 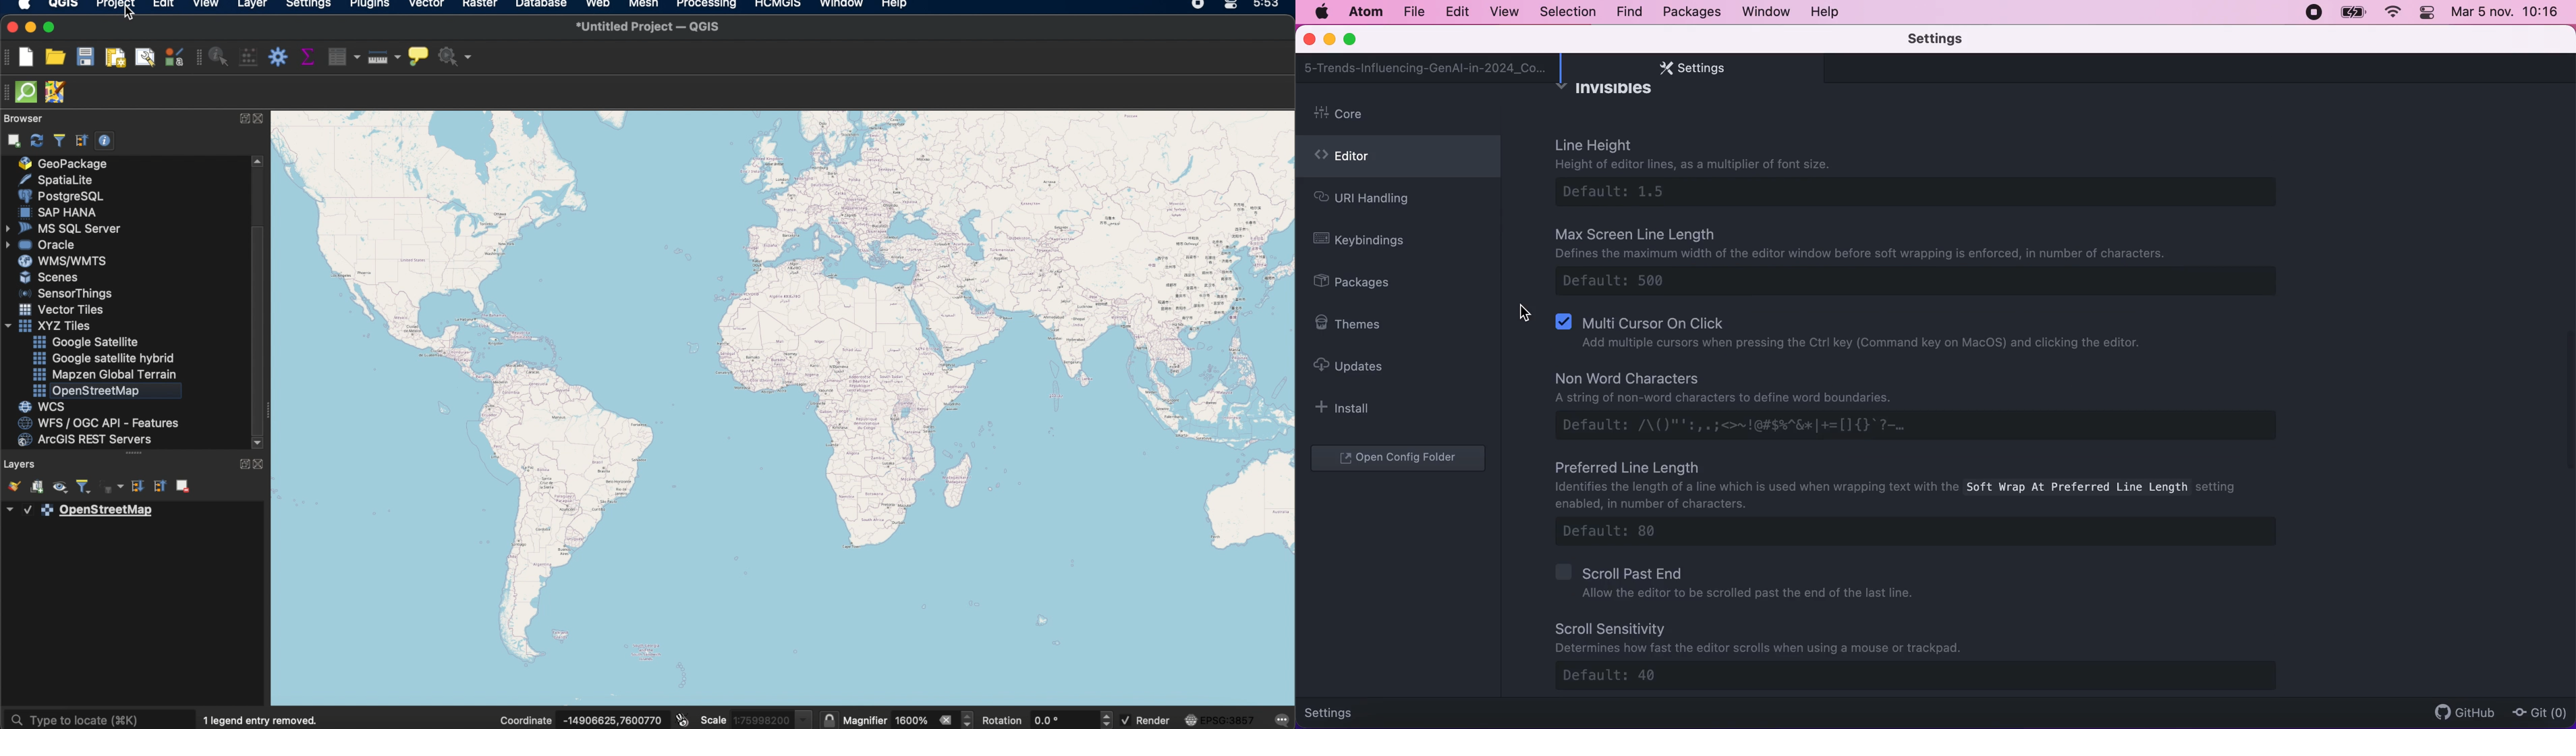 What do you see at coordinates (646, 5) in the screenshot?
I see `mesh` at bounding box center [646, 5].